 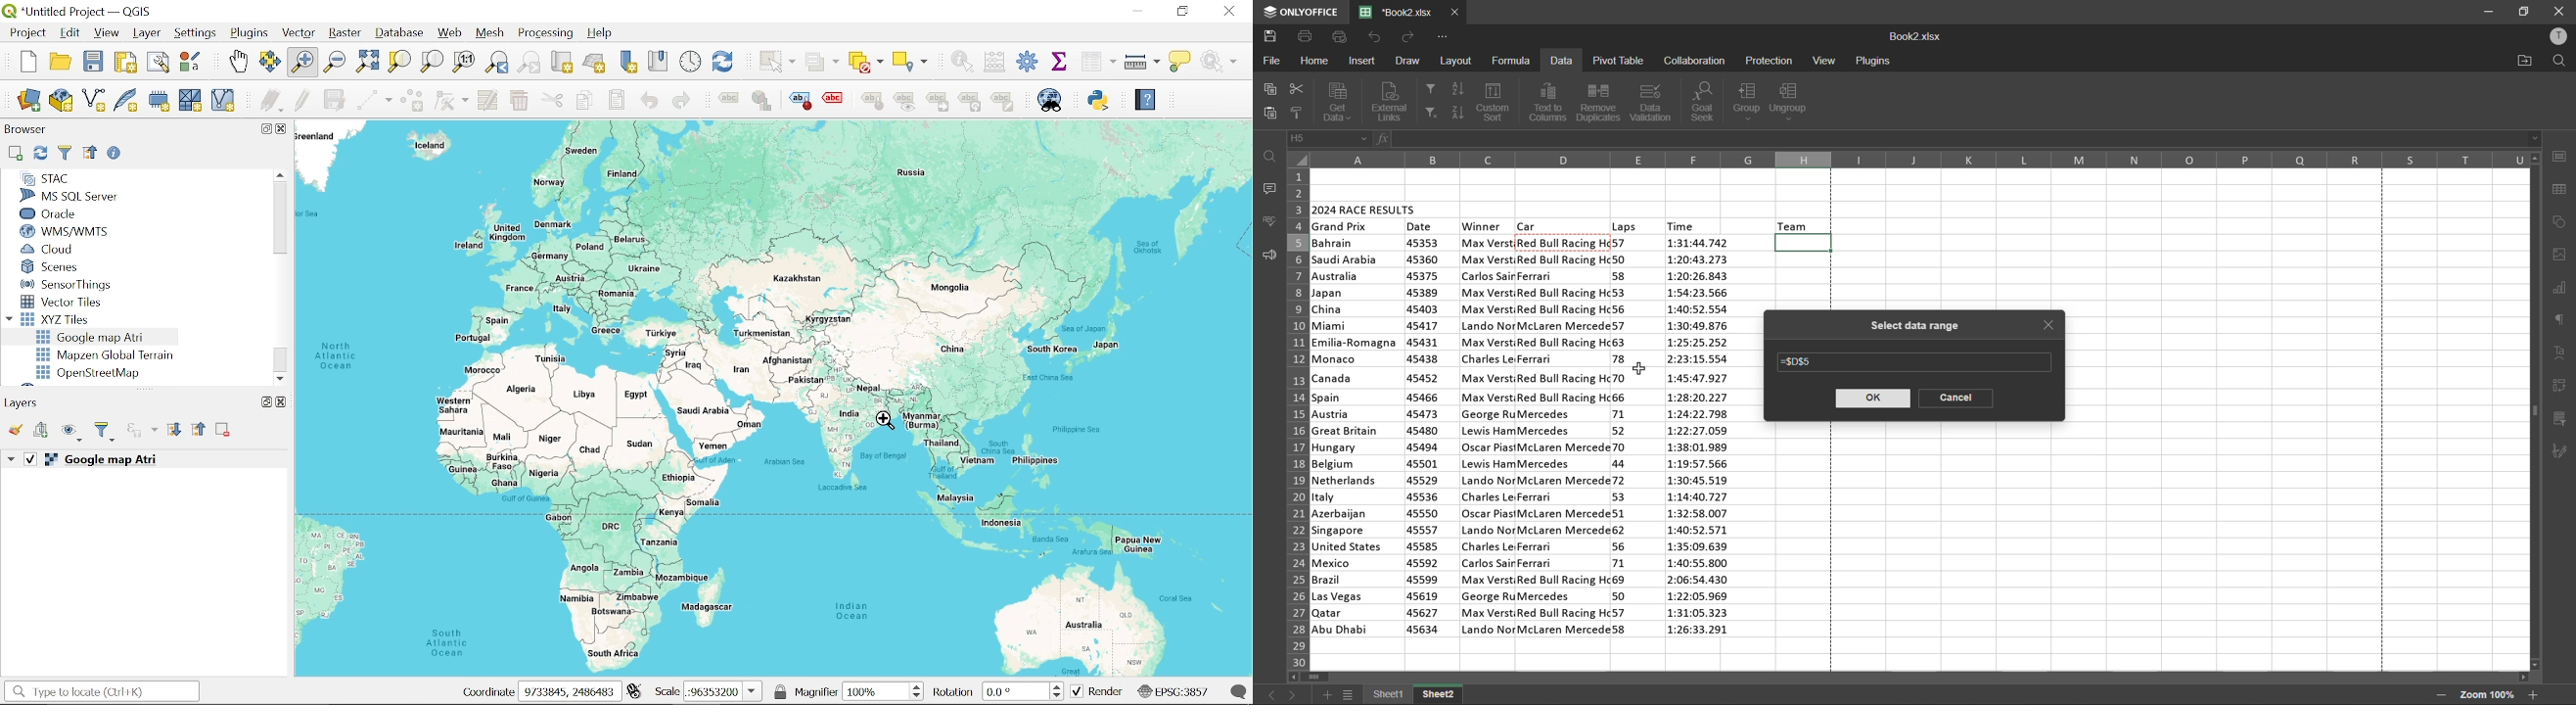 What do you see at coordinates (281, 376) in the screenshot?
I see `MOve down` at bounding box center [281, 376].